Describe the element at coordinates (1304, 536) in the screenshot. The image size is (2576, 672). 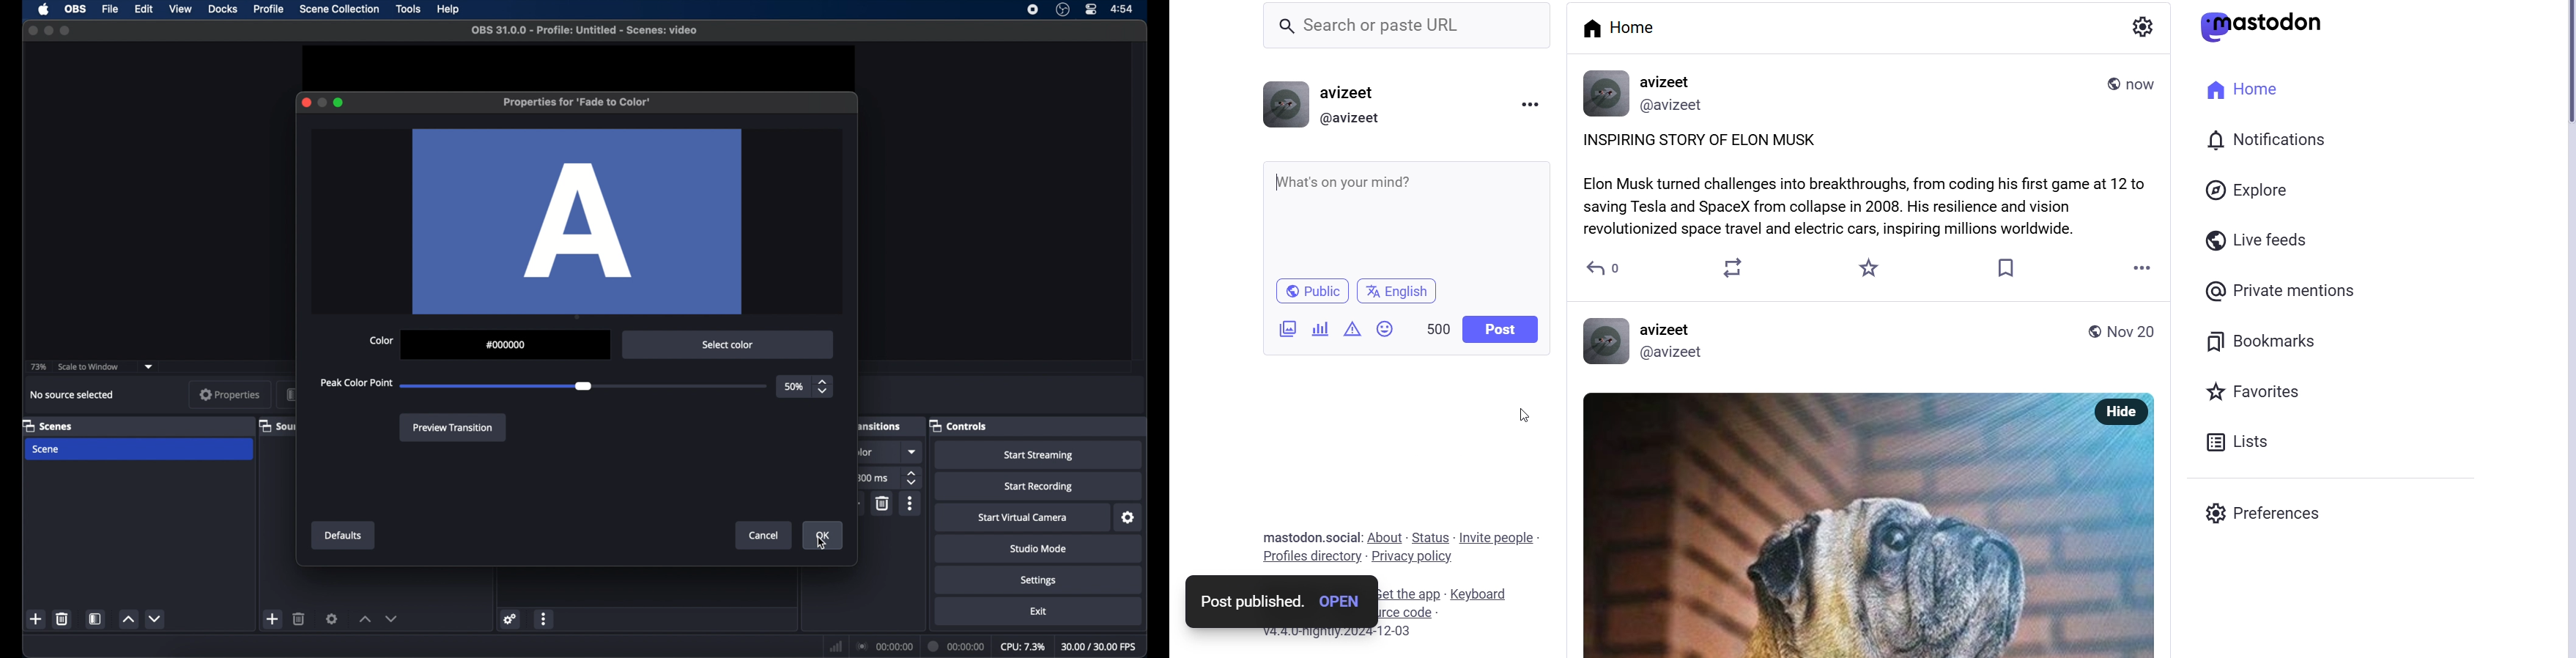
I see `text` at that location.